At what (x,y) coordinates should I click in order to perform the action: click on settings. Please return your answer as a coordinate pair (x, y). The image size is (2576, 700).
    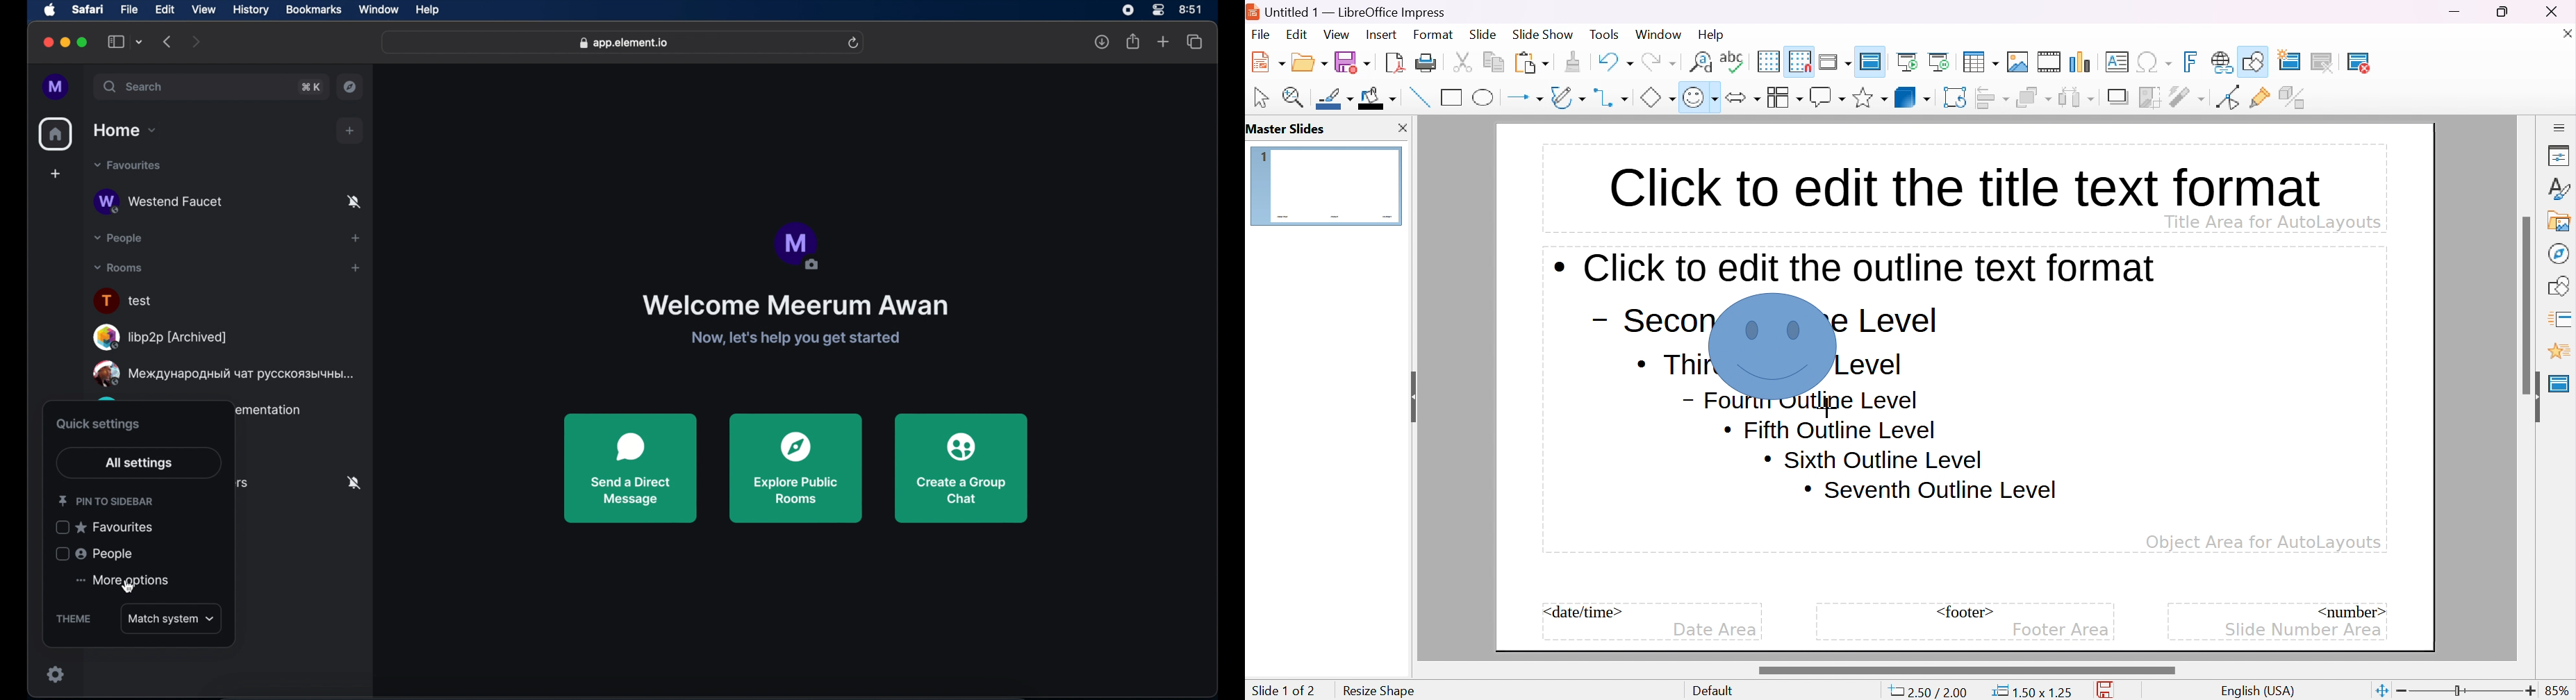
    Looking at the image, I should click on (57, 673).